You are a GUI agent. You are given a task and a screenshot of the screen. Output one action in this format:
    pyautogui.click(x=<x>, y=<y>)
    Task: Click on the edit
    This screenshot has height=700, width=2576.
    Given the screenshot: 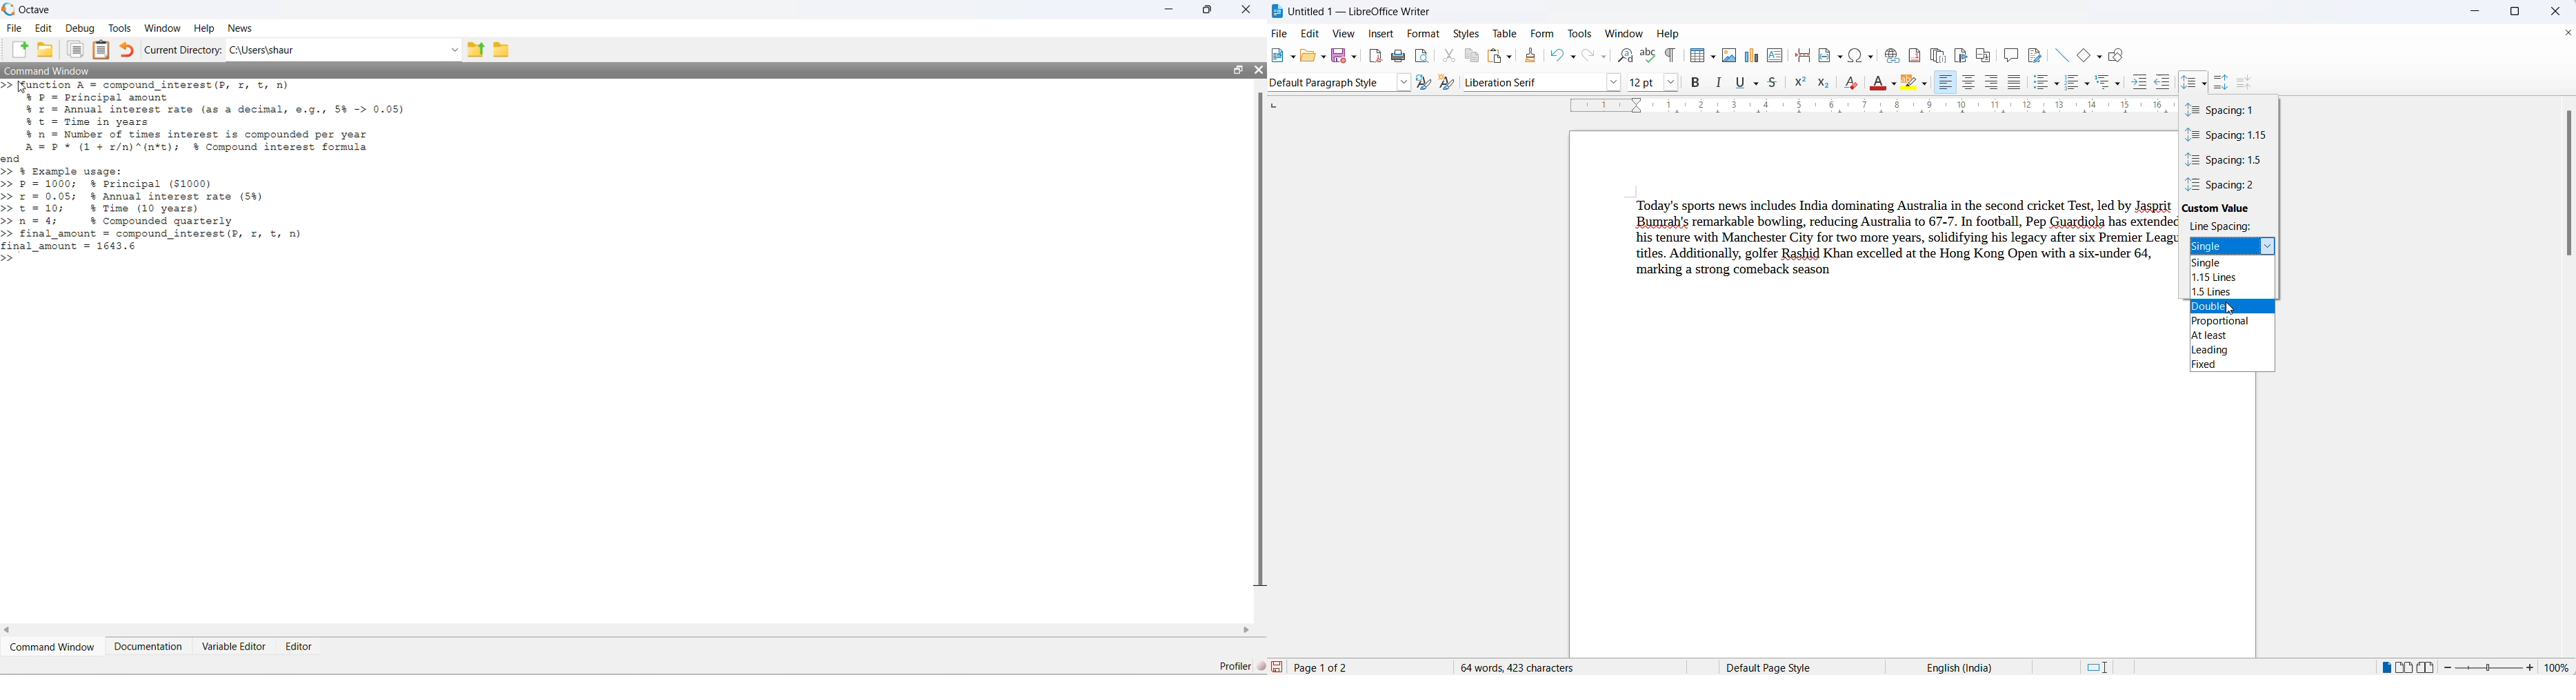 What is the action you would take?
    pyautogui.click(x=1312, y=33)
    